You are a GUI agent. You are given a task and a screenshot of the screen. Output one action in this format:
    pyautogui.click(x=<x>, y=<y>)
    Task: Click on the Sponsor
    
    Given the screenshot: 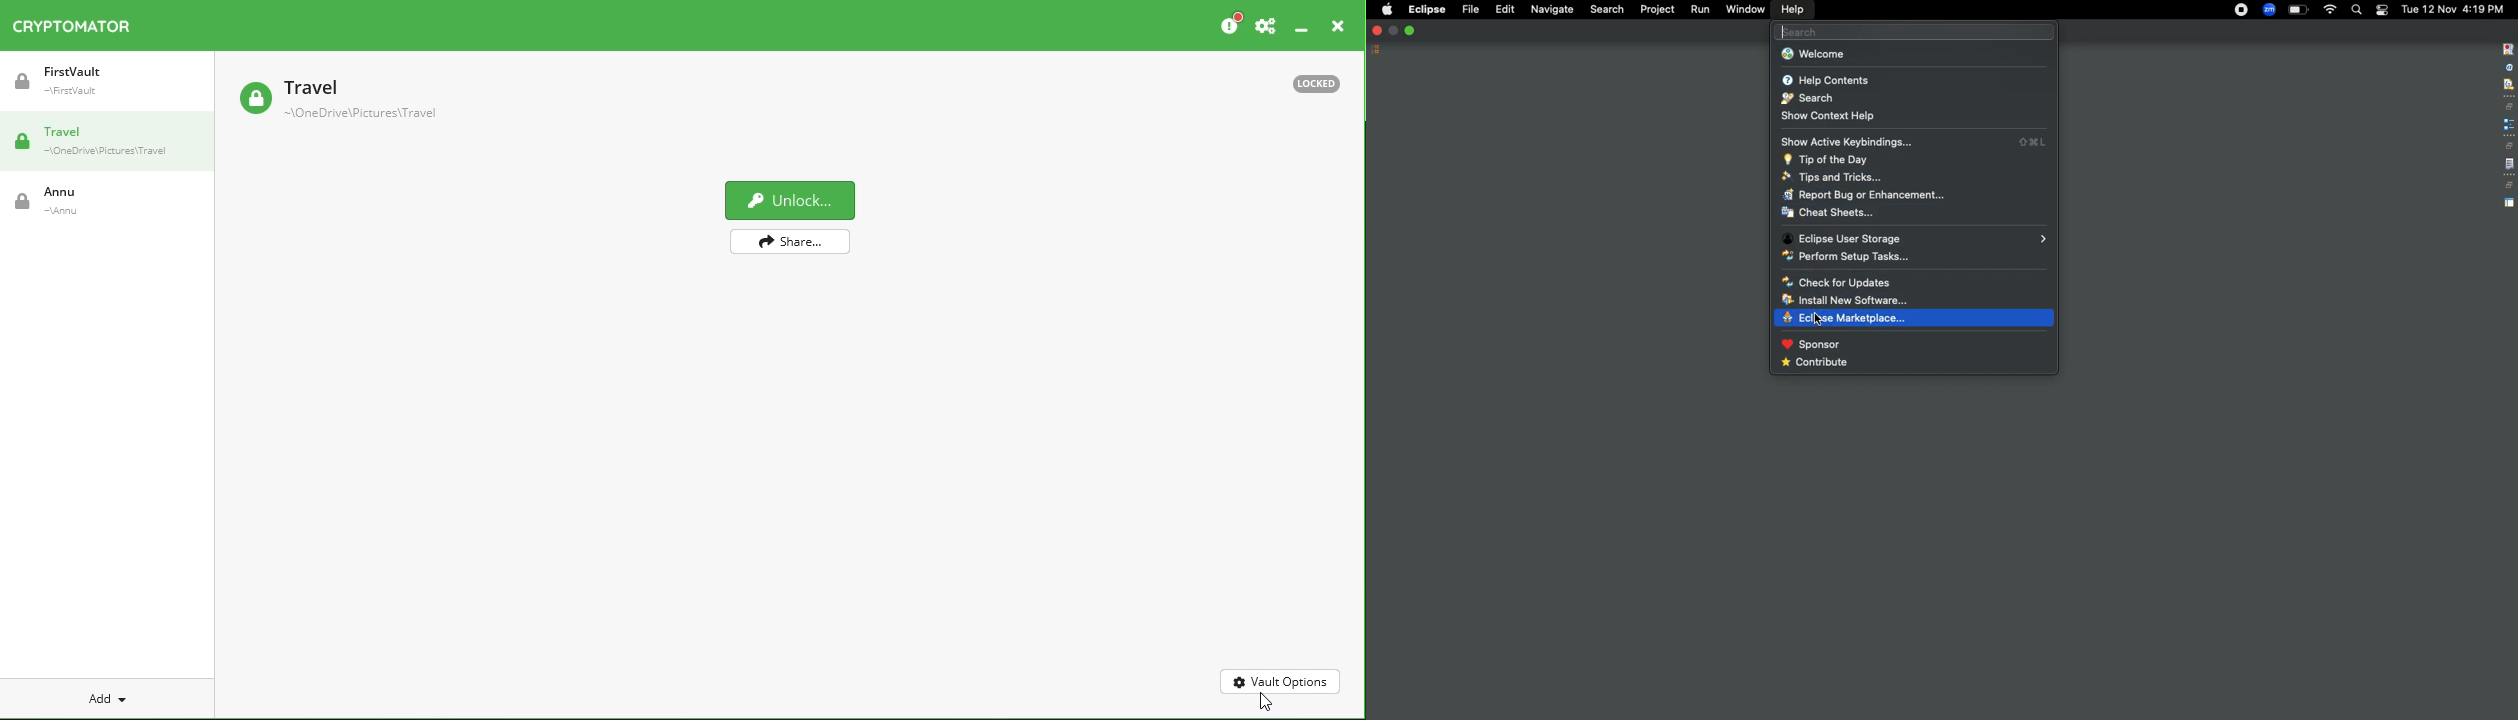 What is the action you would take?
    pyautogui.click(x=1808, y=345)
    